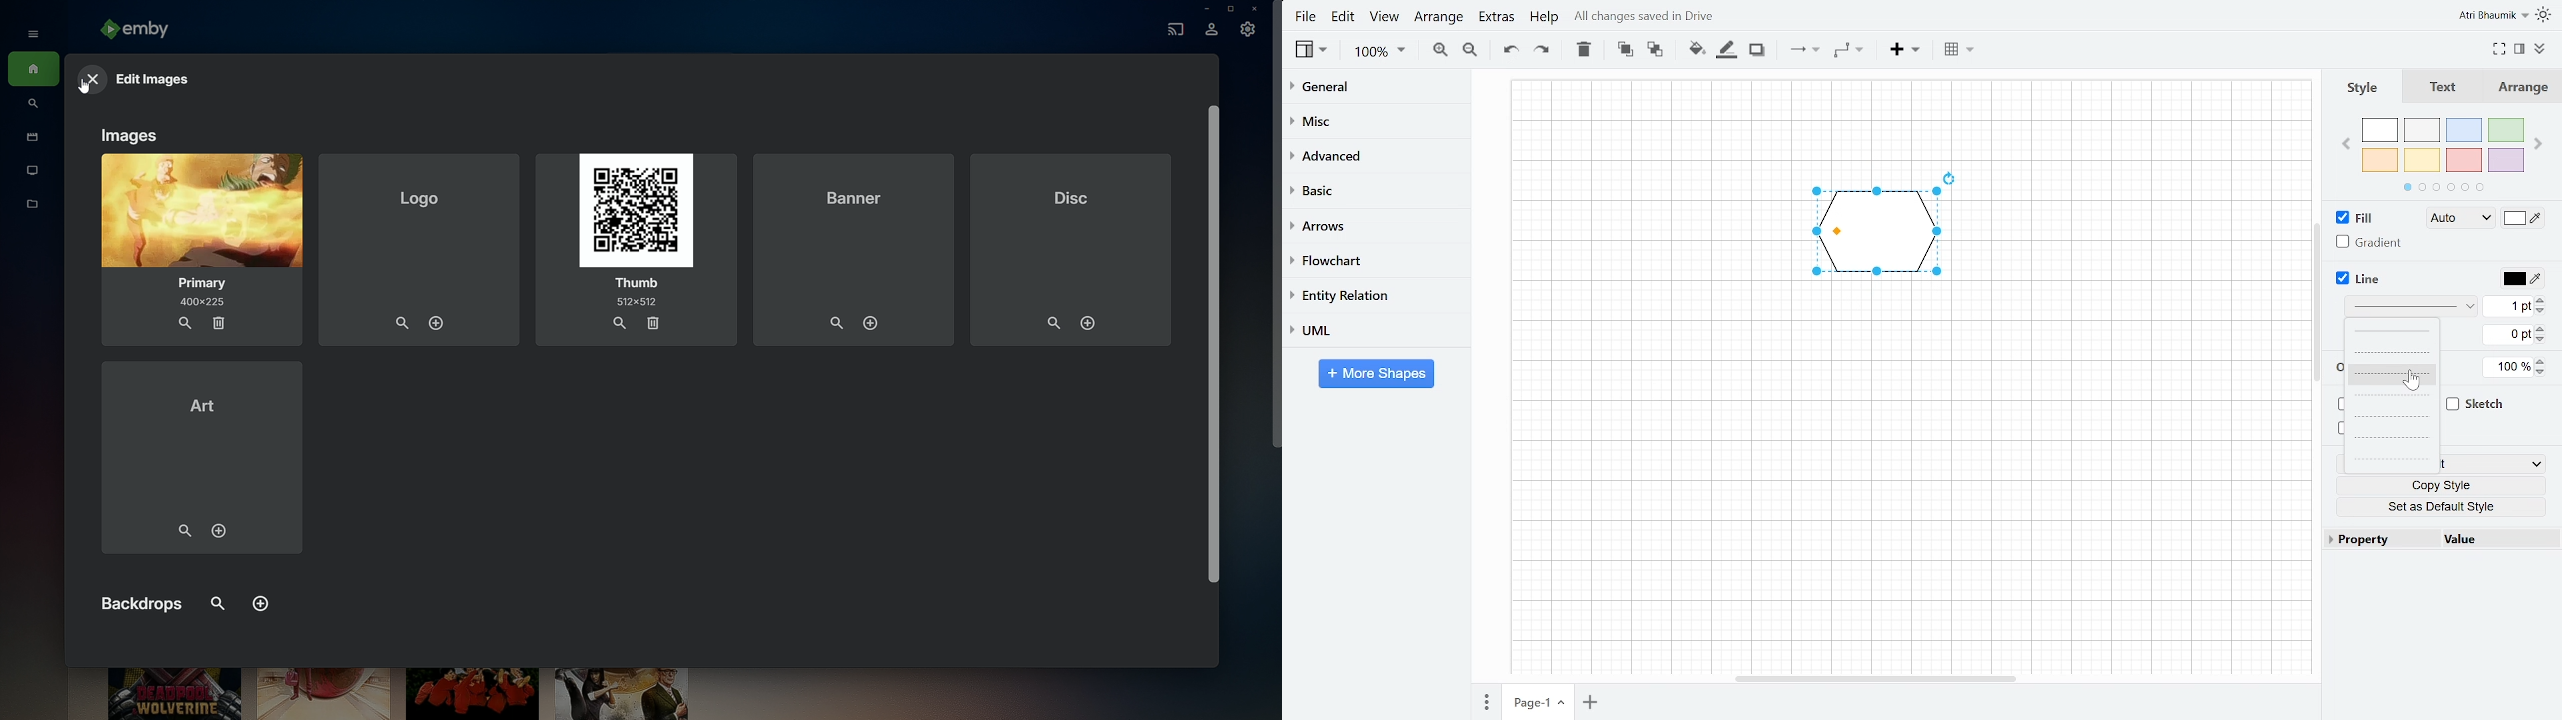  I want to click on Previous, so click(2344, 145).